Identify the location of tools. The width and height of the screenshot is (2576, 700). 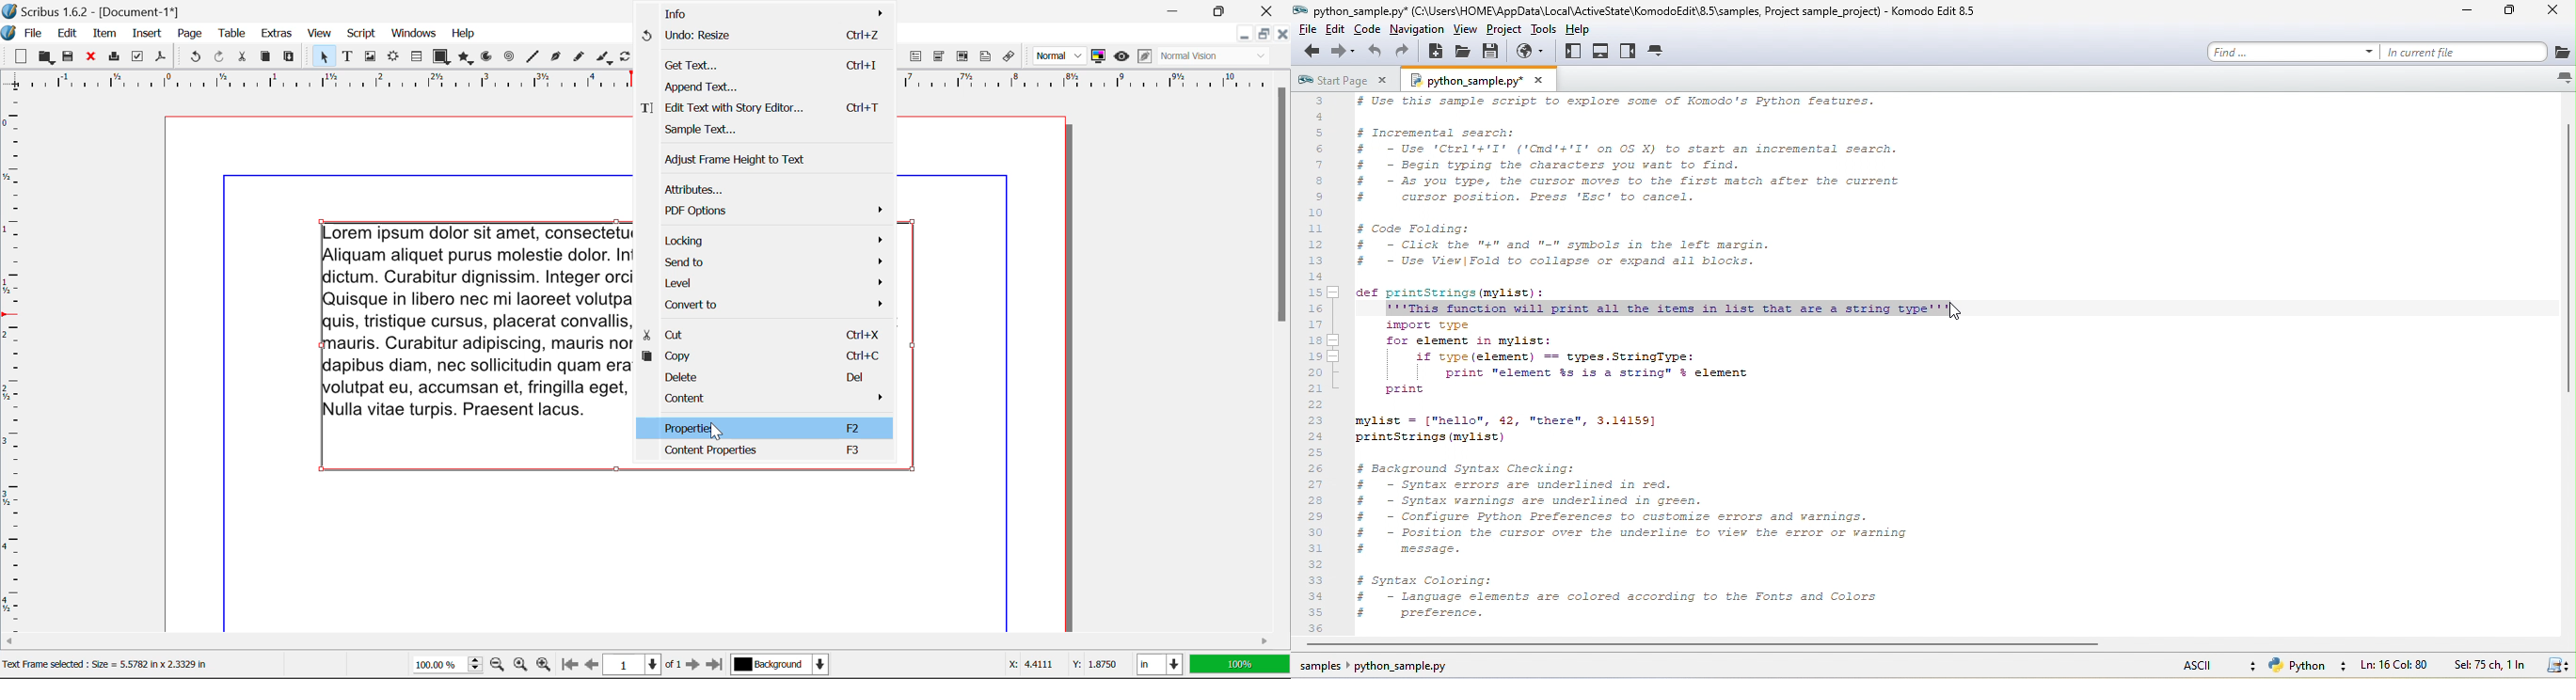
(1546, 29).